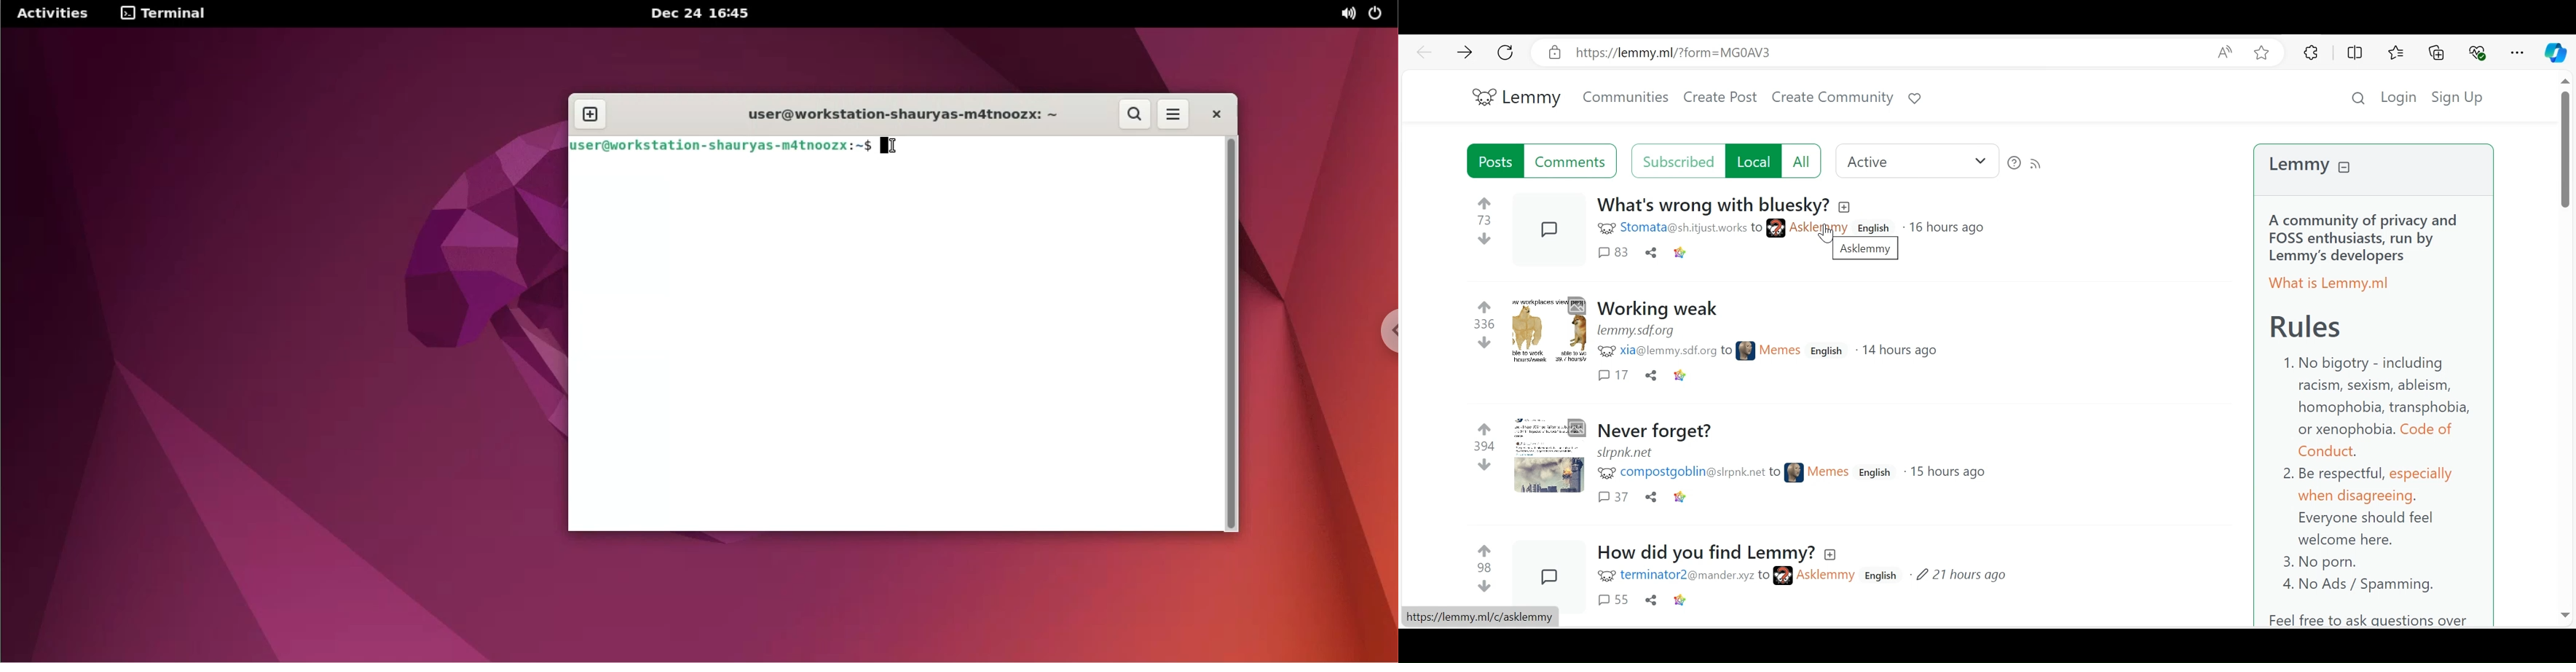  Describe the element at coordinates (1681, 498) in the screenshot. I see `link` at that location.